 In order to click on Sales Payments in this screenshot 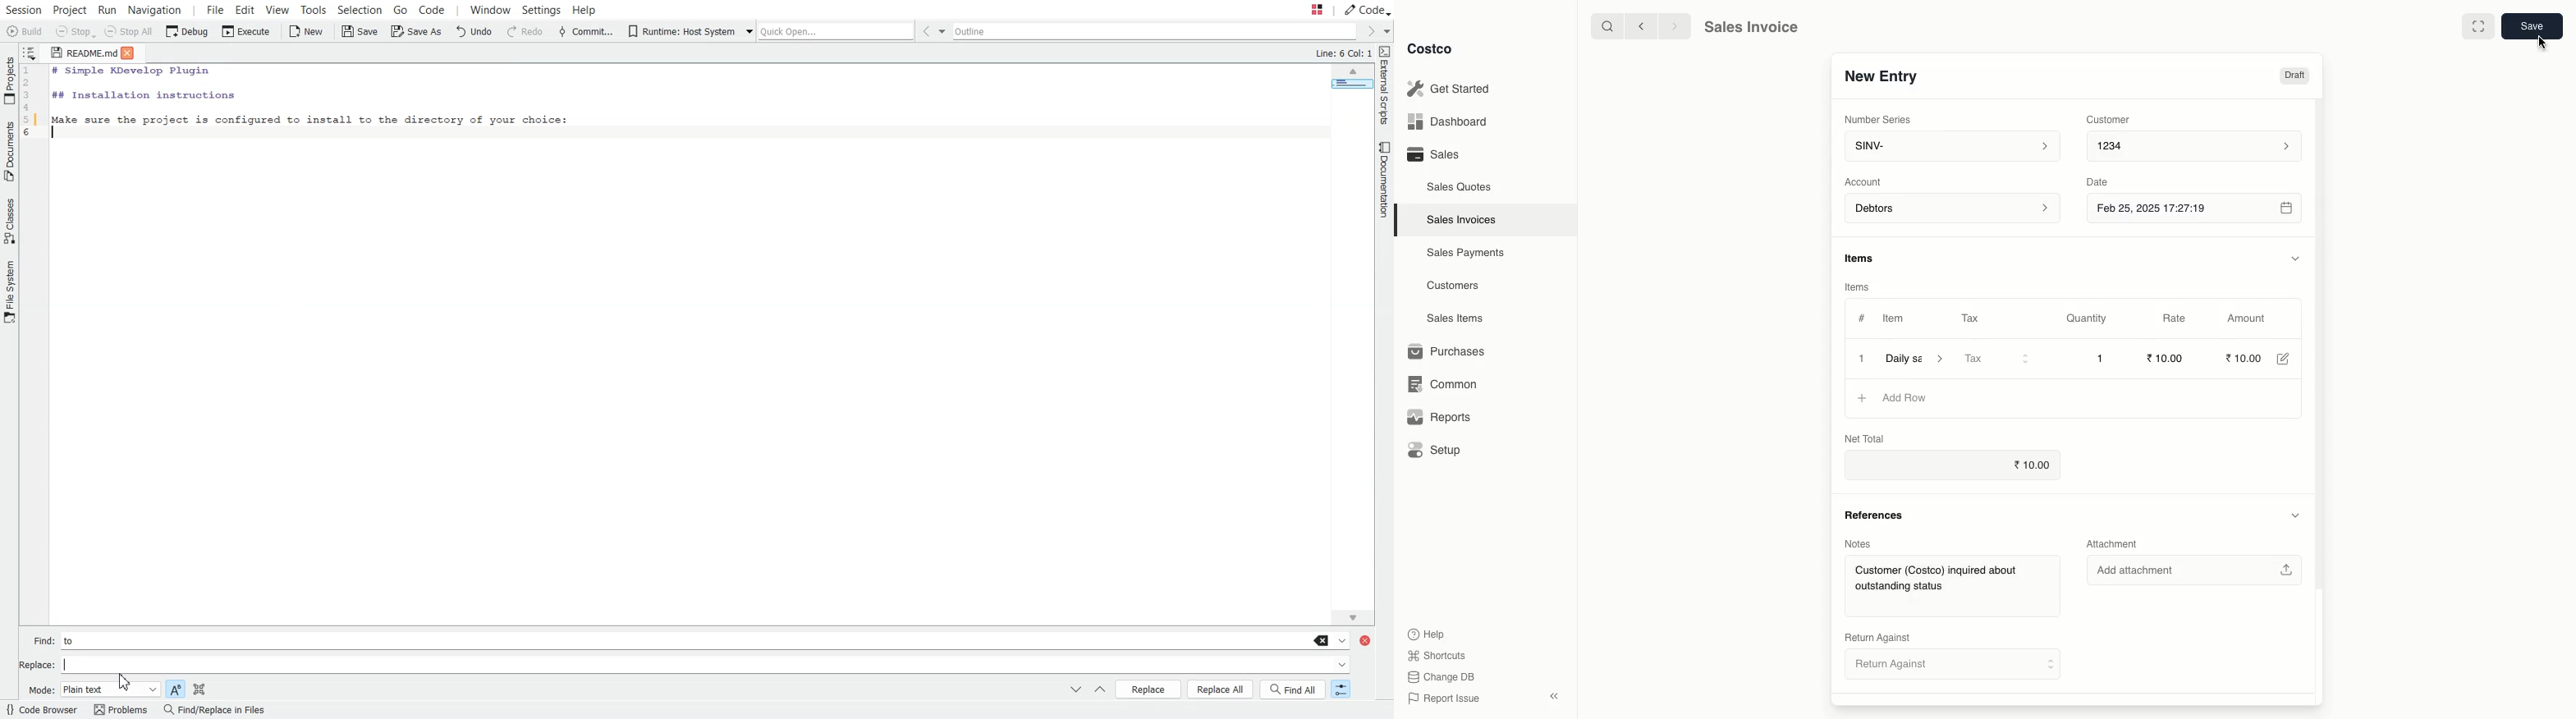, I will do `click(1462, 254)`.